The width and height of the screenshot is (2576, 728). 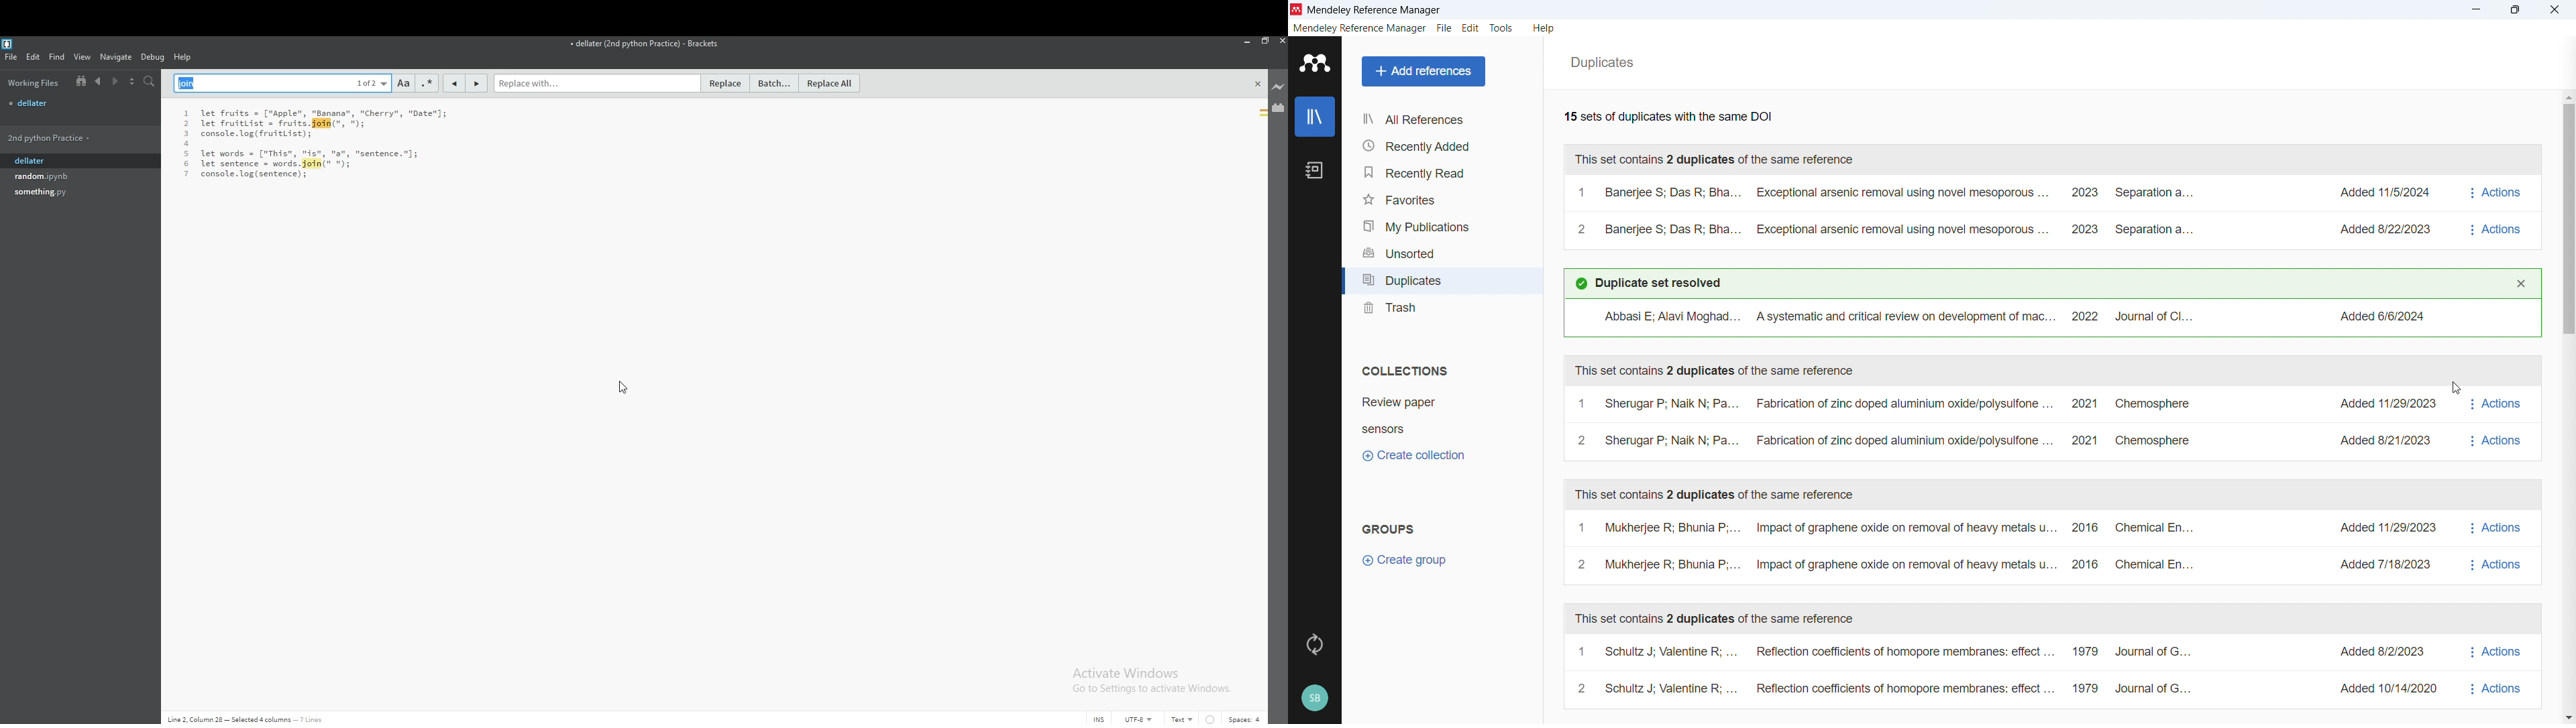 I want to click on Scroll down , so click(x=2568, y=716).